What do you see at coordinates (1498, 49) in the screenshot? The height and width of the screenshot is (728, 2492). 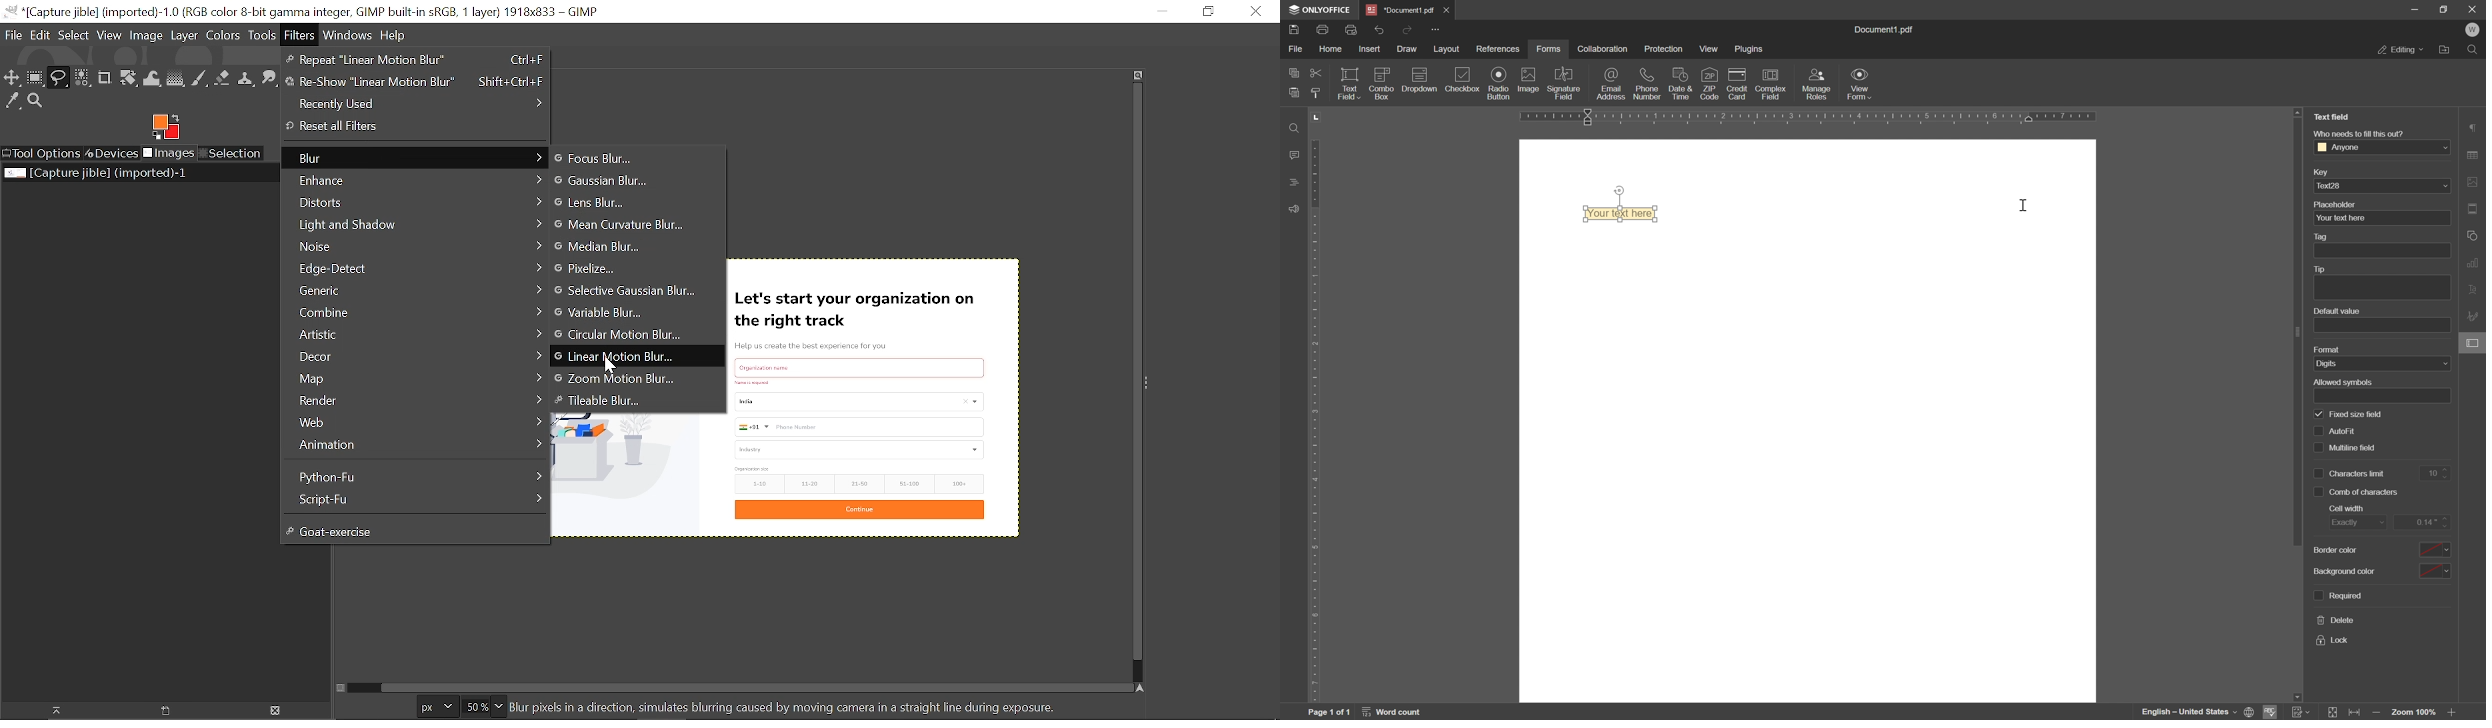 I see `references` at bounding box center [1498, 49].